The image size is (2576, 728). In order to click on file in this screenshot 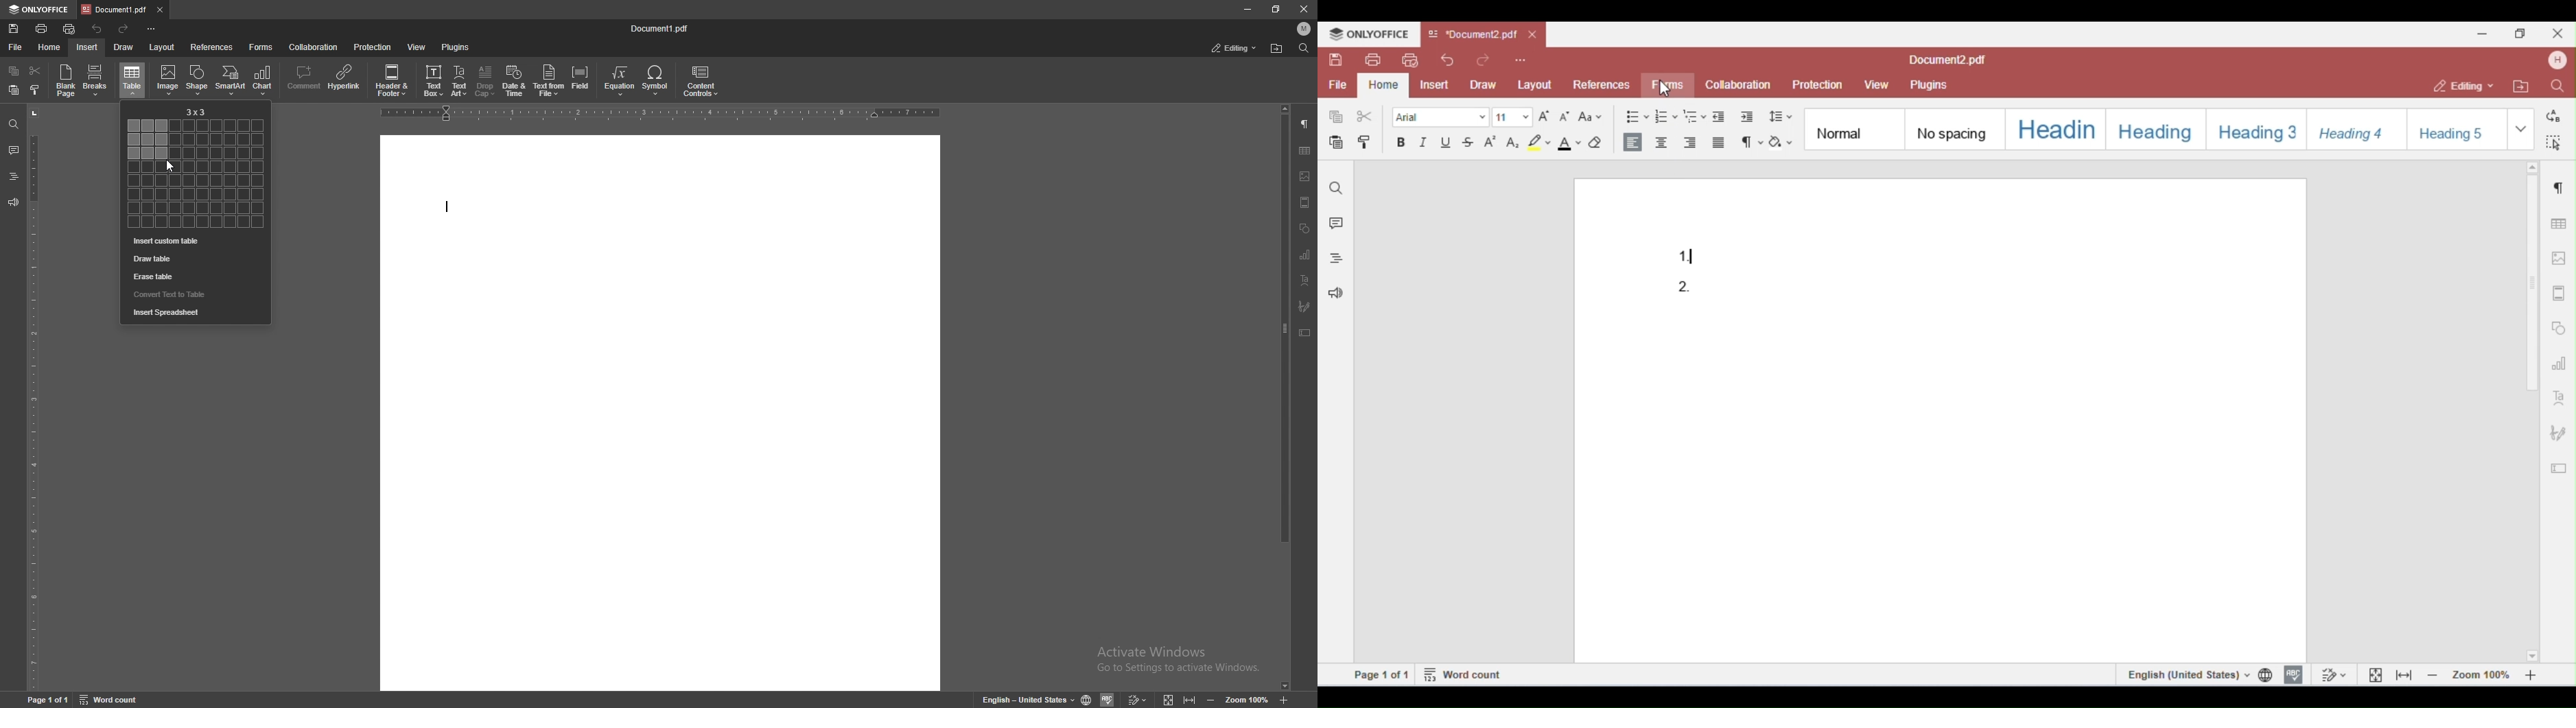, I will do `click(15, 47)`.